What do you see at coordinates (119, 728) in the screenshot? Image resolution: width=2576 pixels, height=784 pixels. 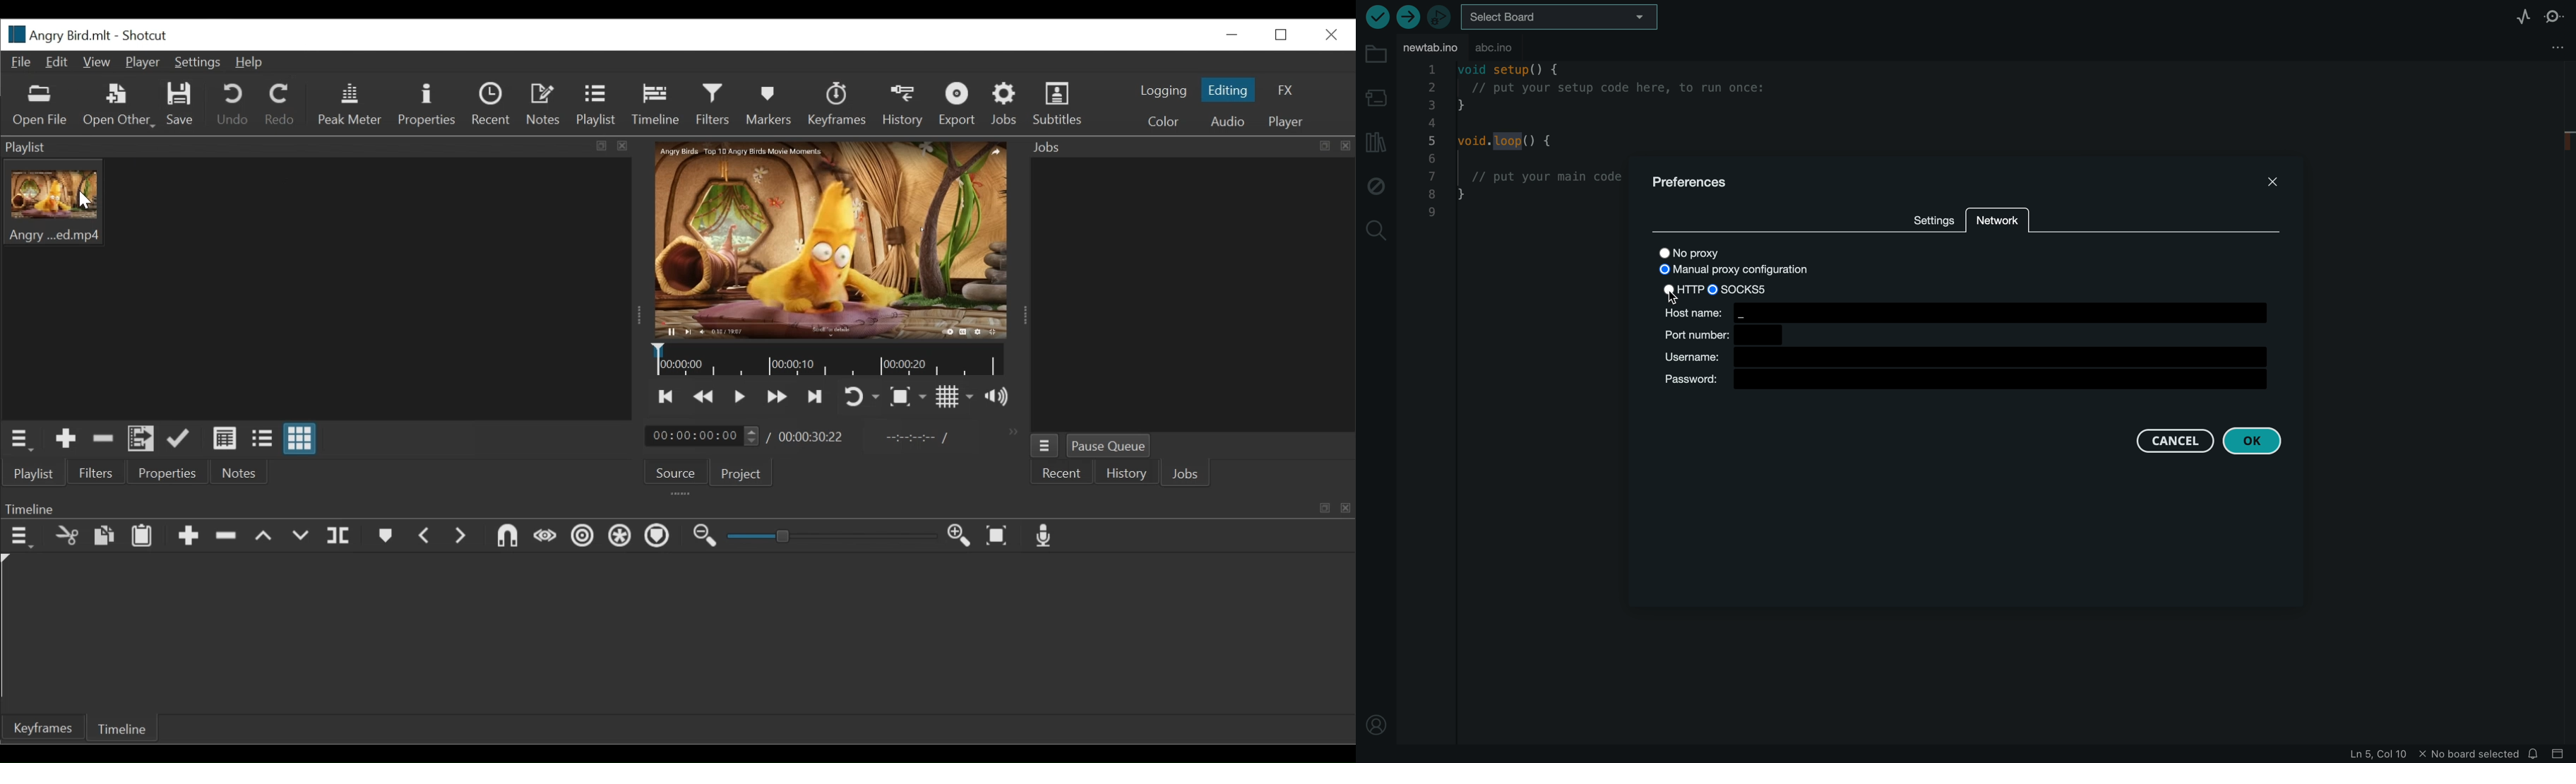 I see `Timeline` at bounding box center [119, 728].